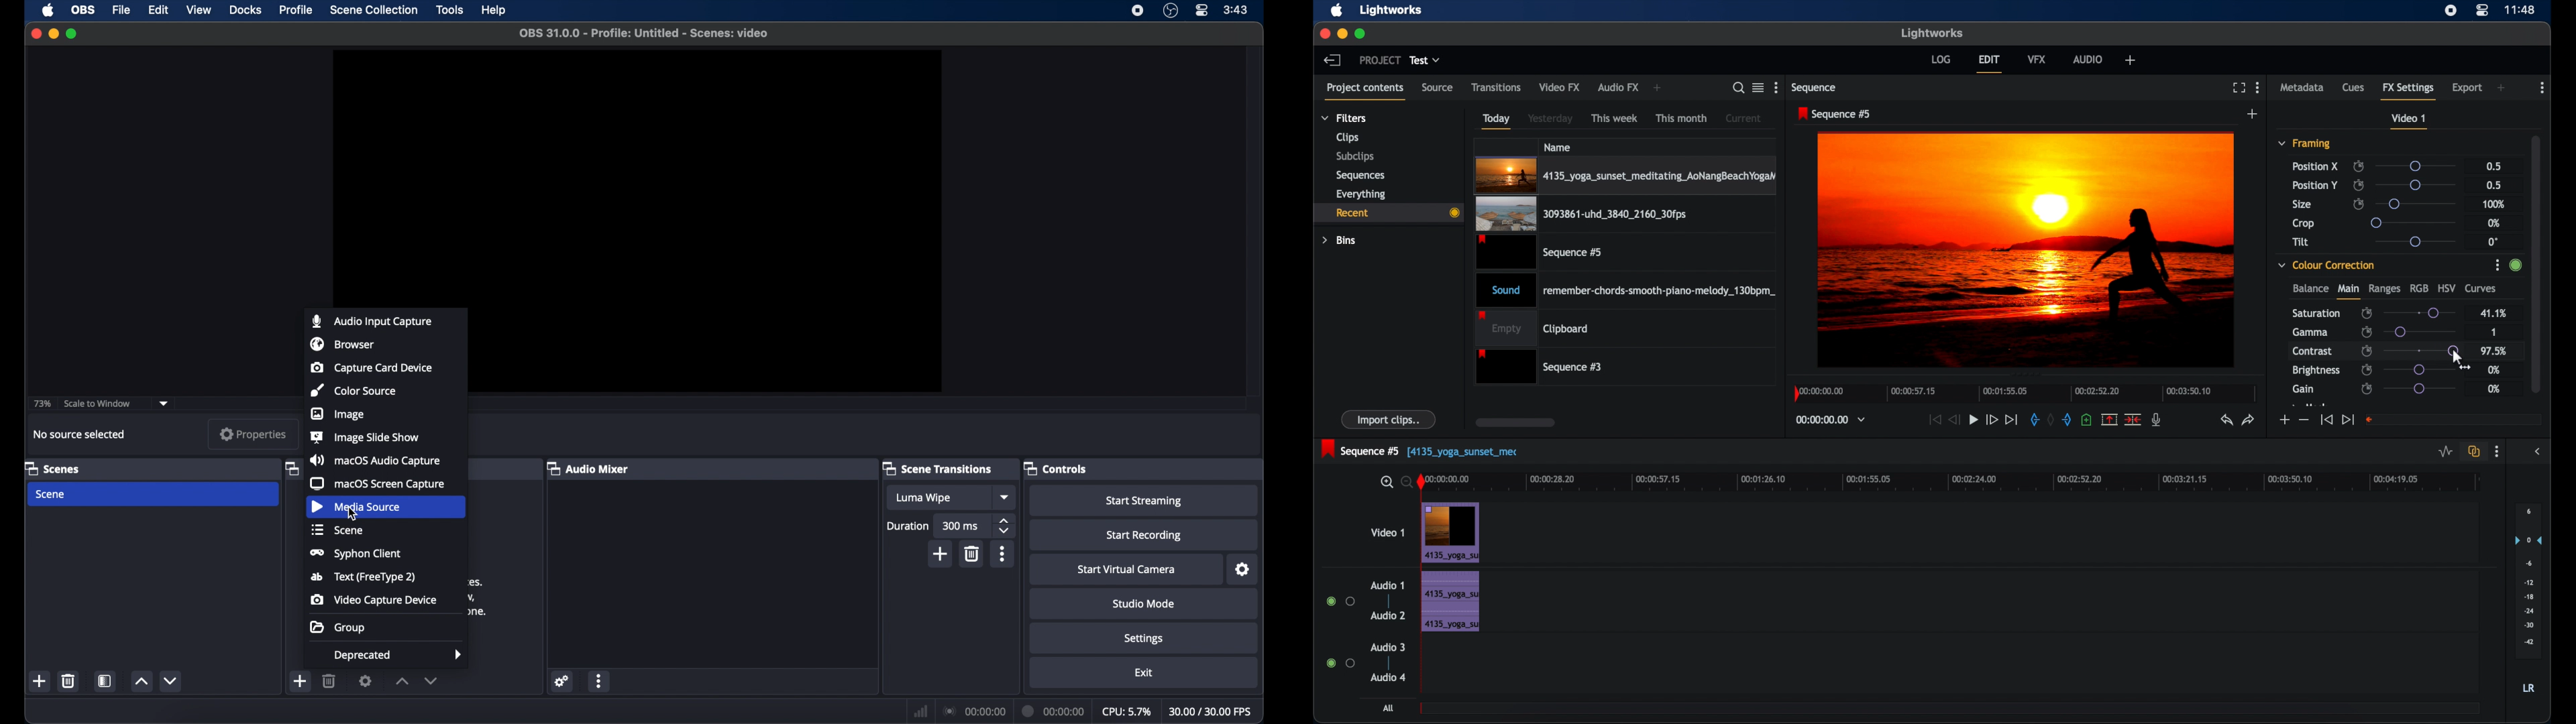 The image size is (2576, 728). What do you see at coordinates (374, 461) in the screenshot?
I see `macOS audio capture` at bounding box center [374, 461].